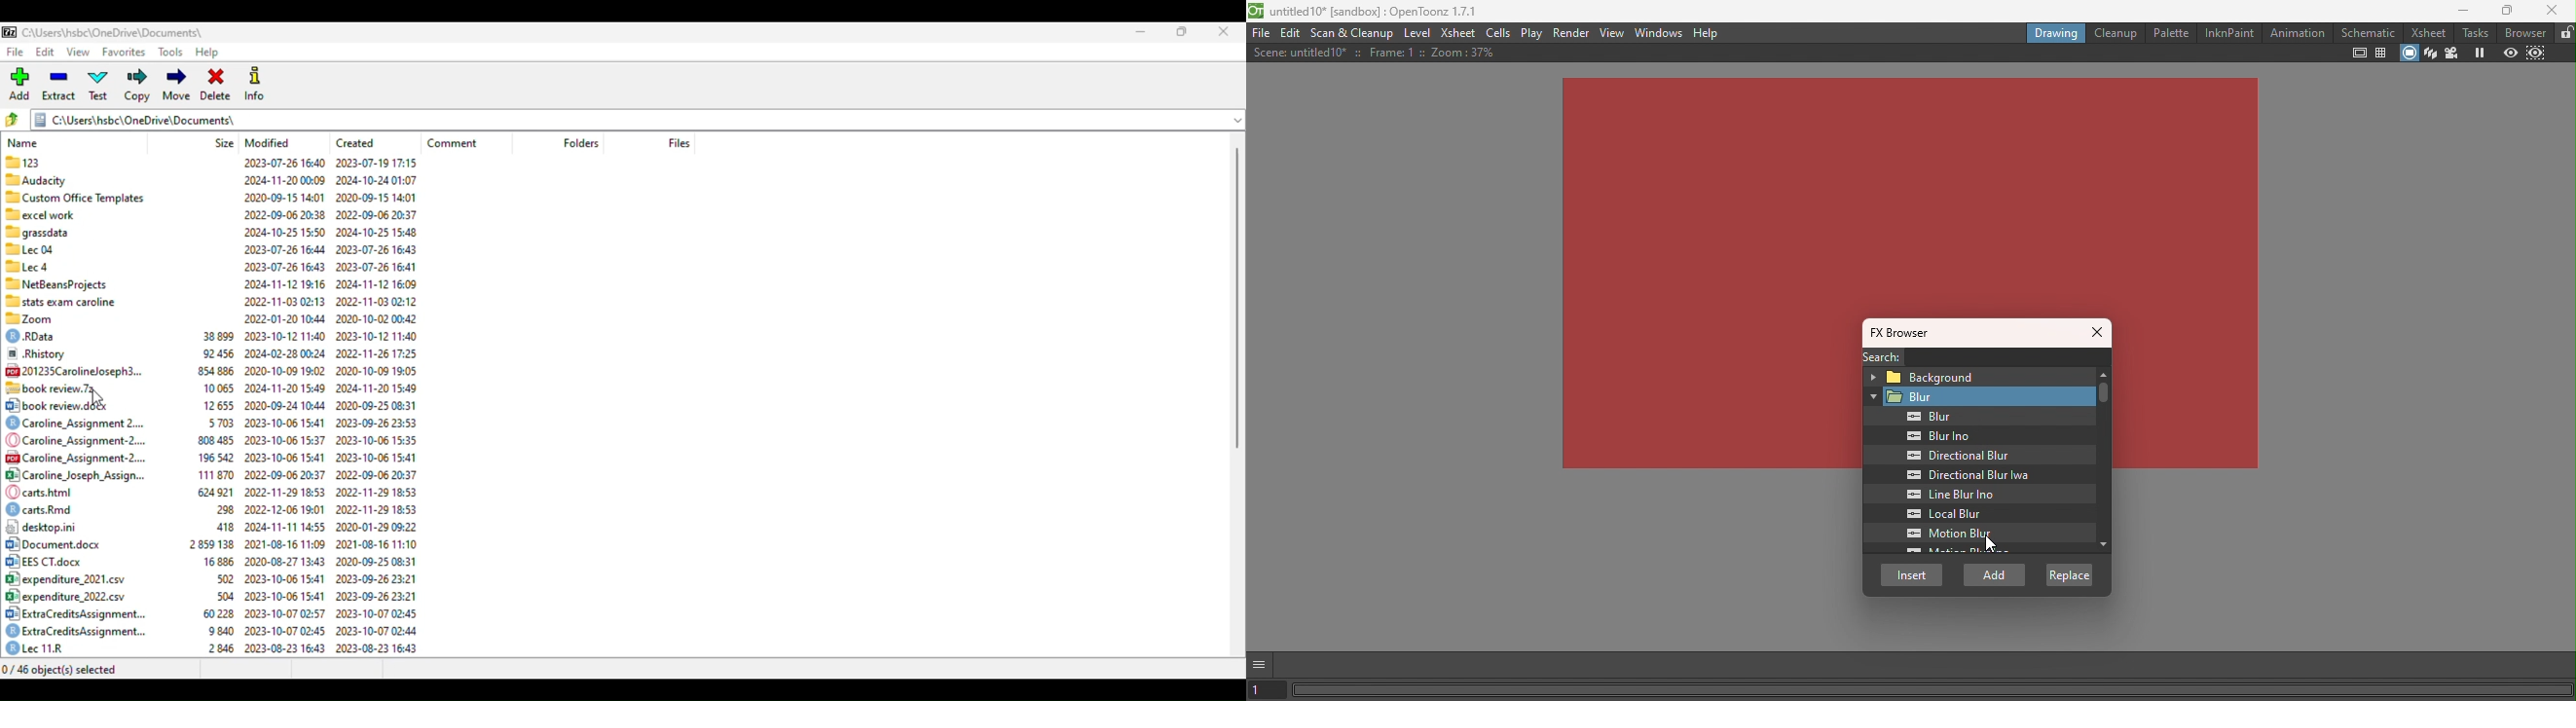  What do you see at coordinates (1912, 574) in the screenshot?
I see `Insert` at bounding box center [1912, 574].